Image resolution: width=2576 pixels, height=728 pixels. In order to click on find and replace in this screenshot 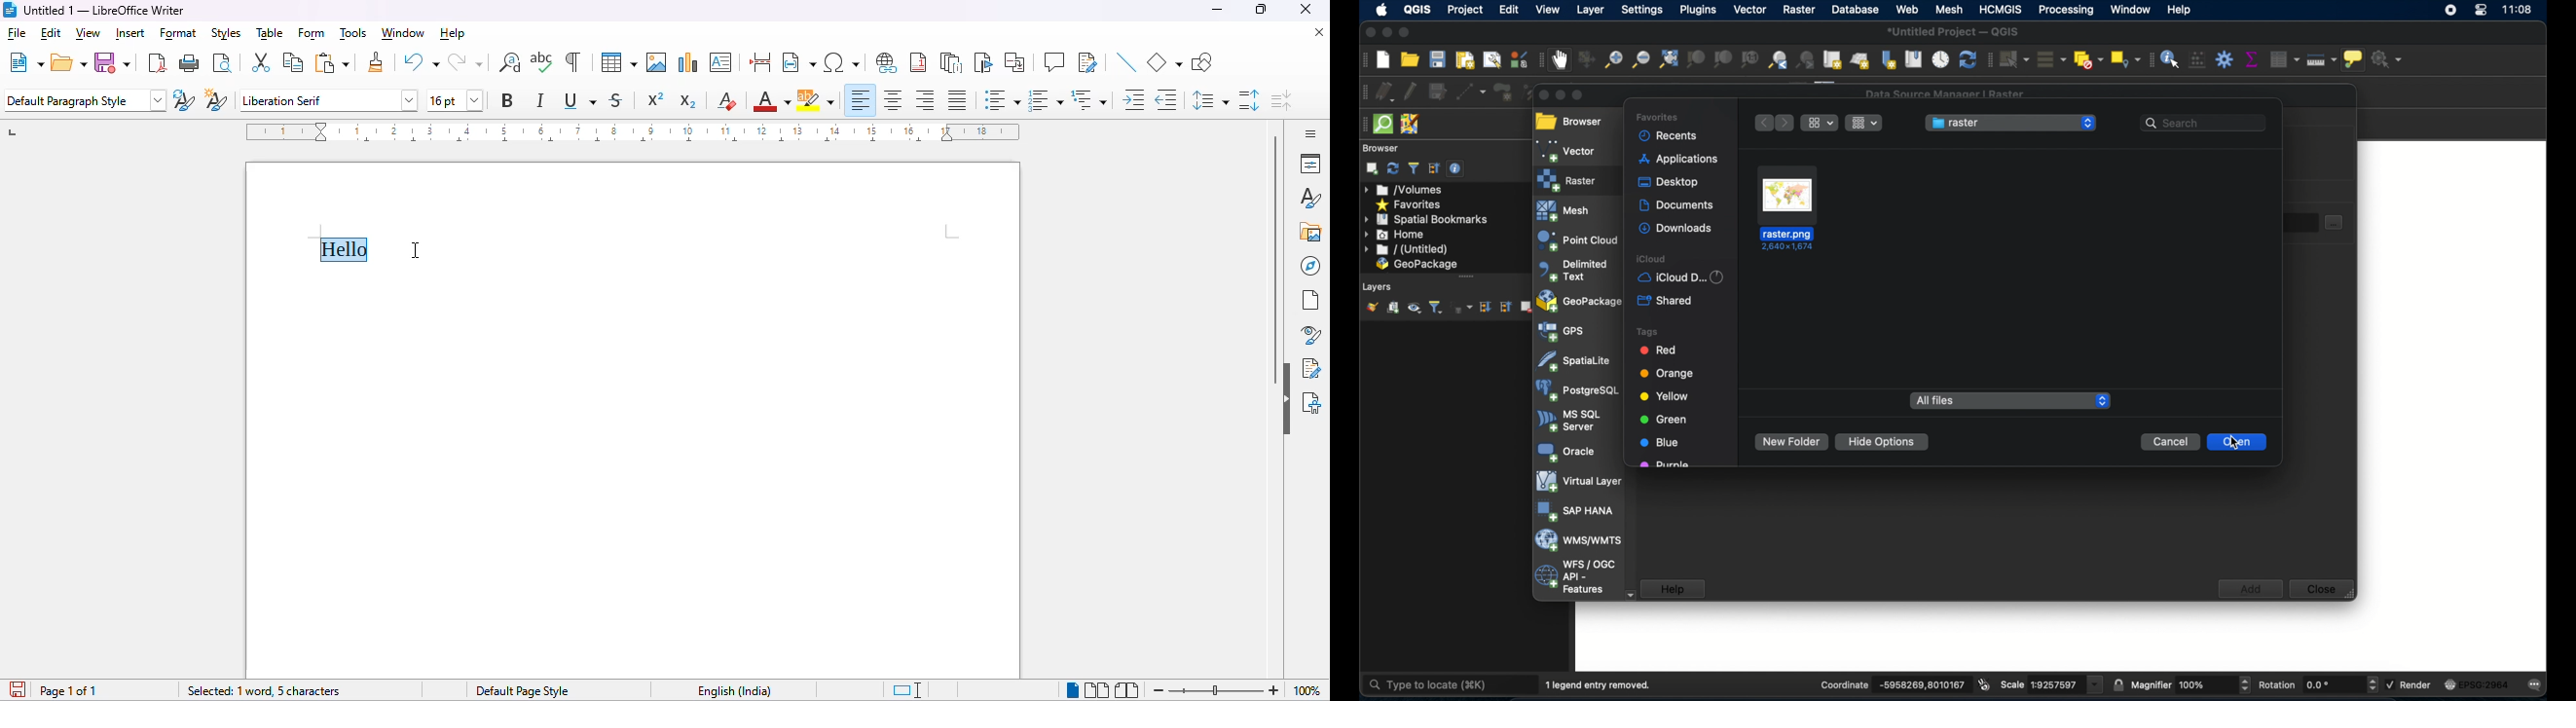, I will do `click(510, 62)`.